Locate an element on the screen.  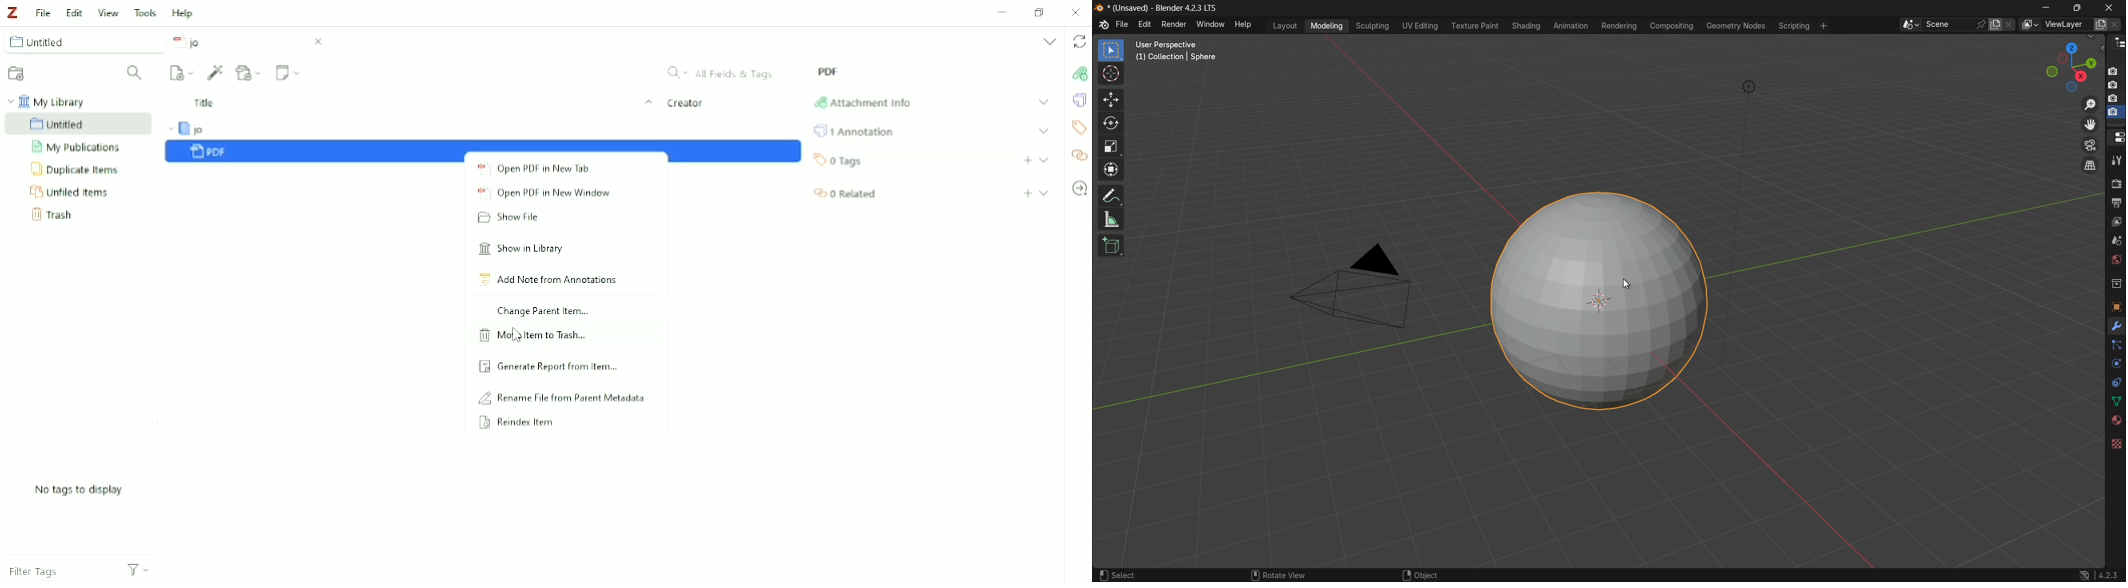
tools is located at coordinates (2117, 163).